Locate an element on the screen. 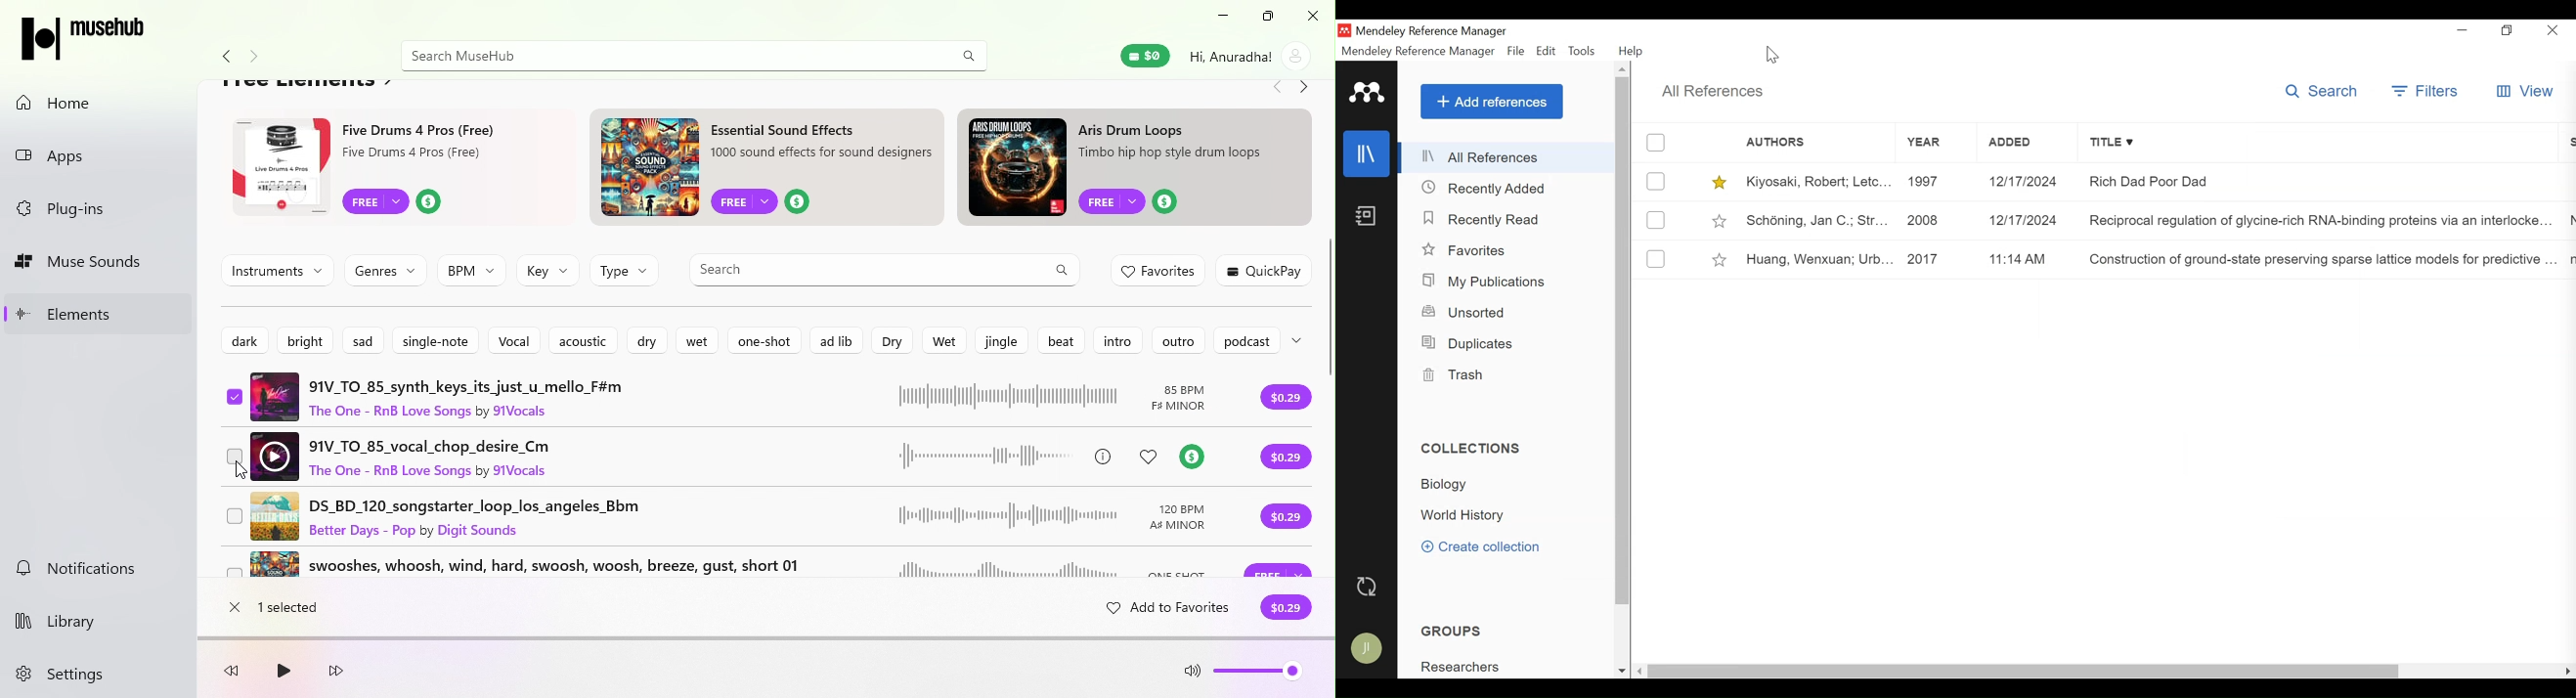 Image resolution: width=2576 pixels, height=700 pixels. Plug-ins is located at coordinates (103, 210).